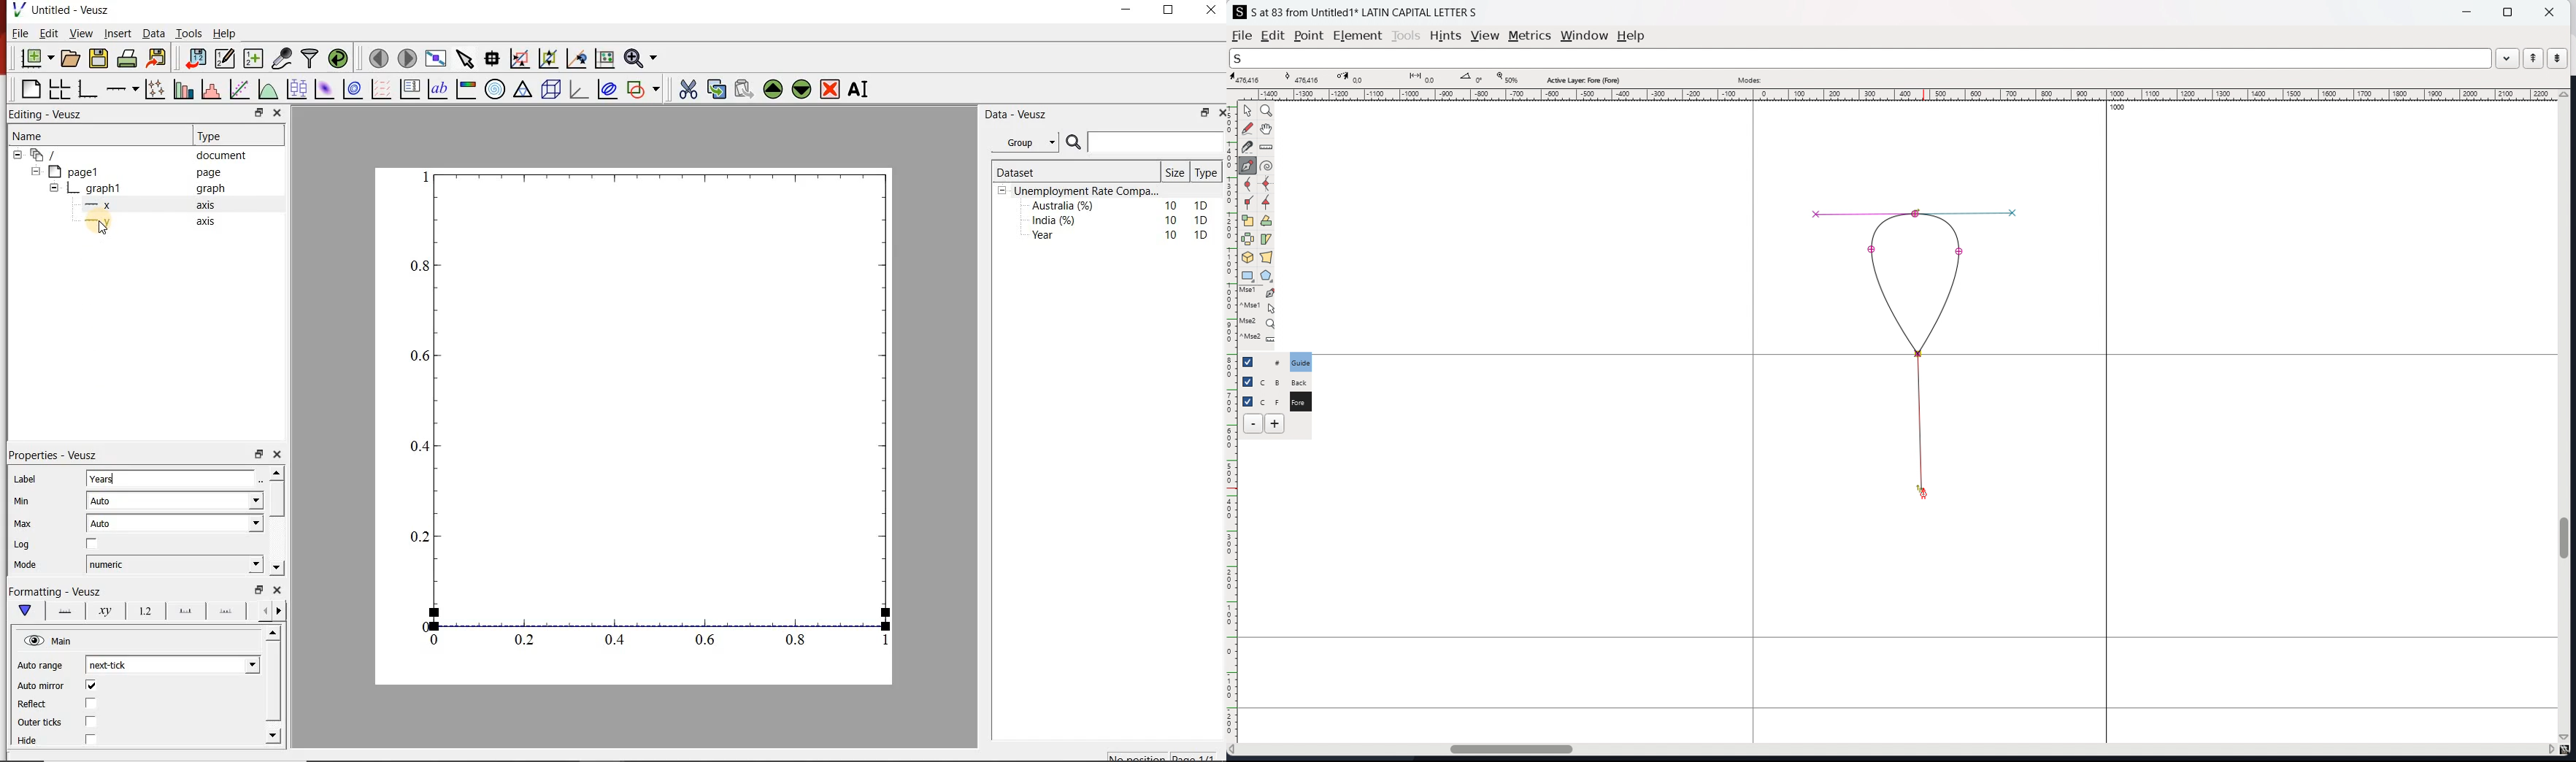 The image size is (2576, 784). I want to click on skew selection, so click(1267, 240).